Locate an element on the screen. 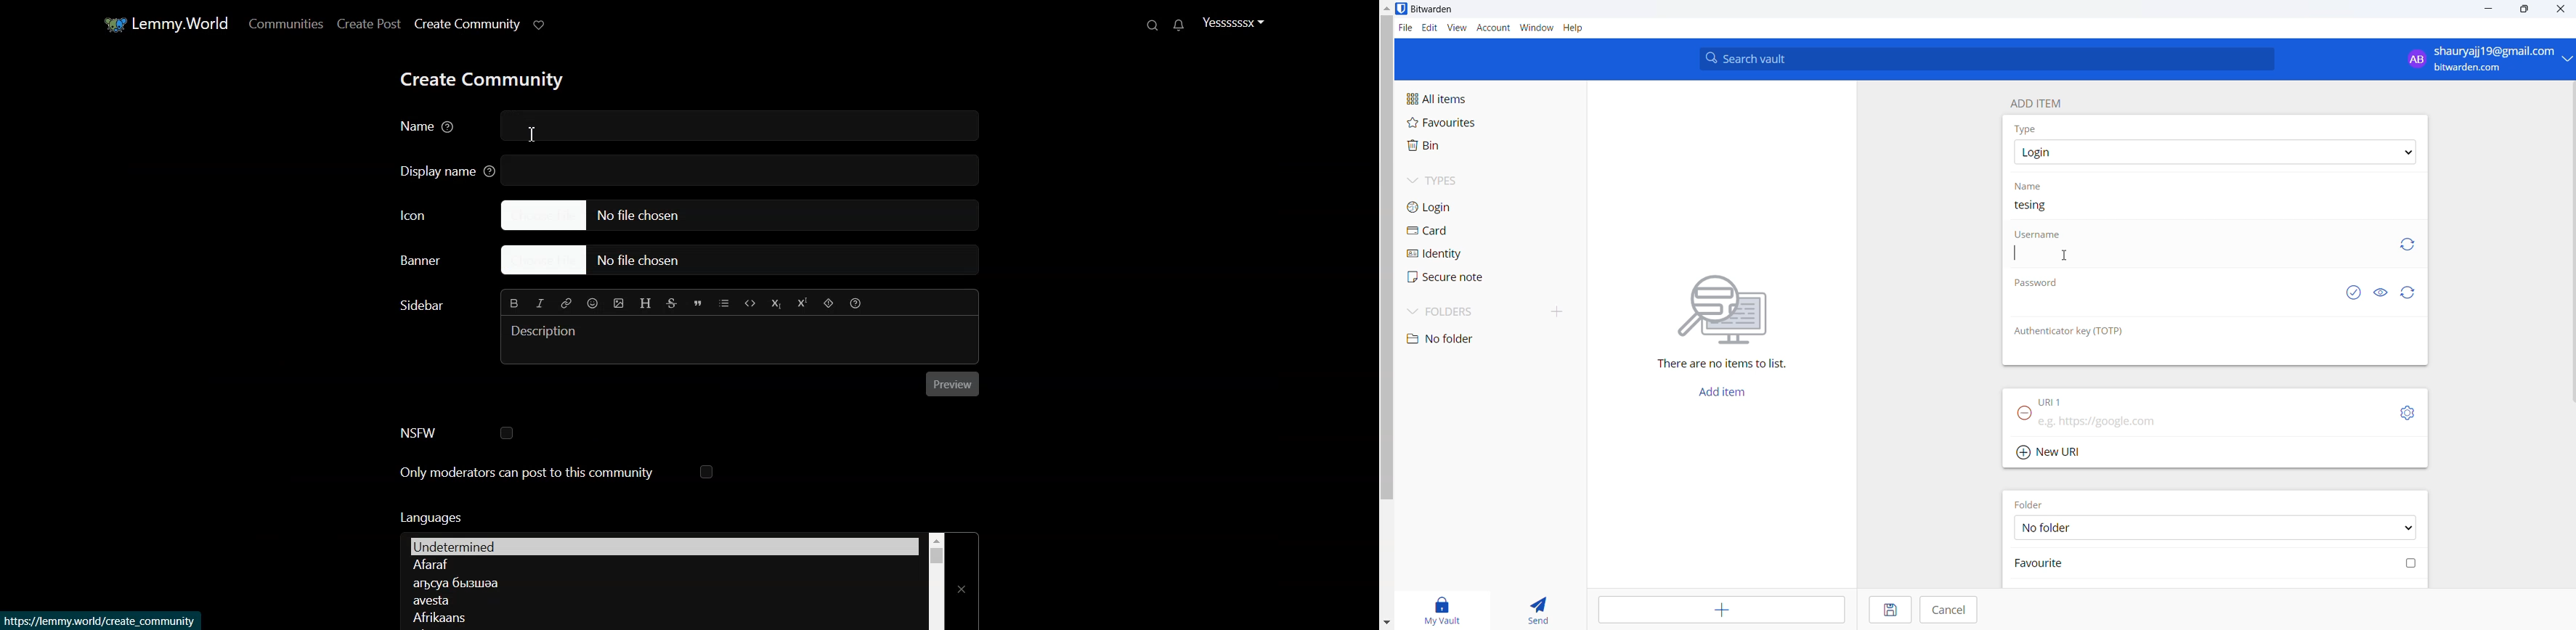 The width and height of the screenshot is (2576, 644). add entry is located at coordinates (1723, 610).